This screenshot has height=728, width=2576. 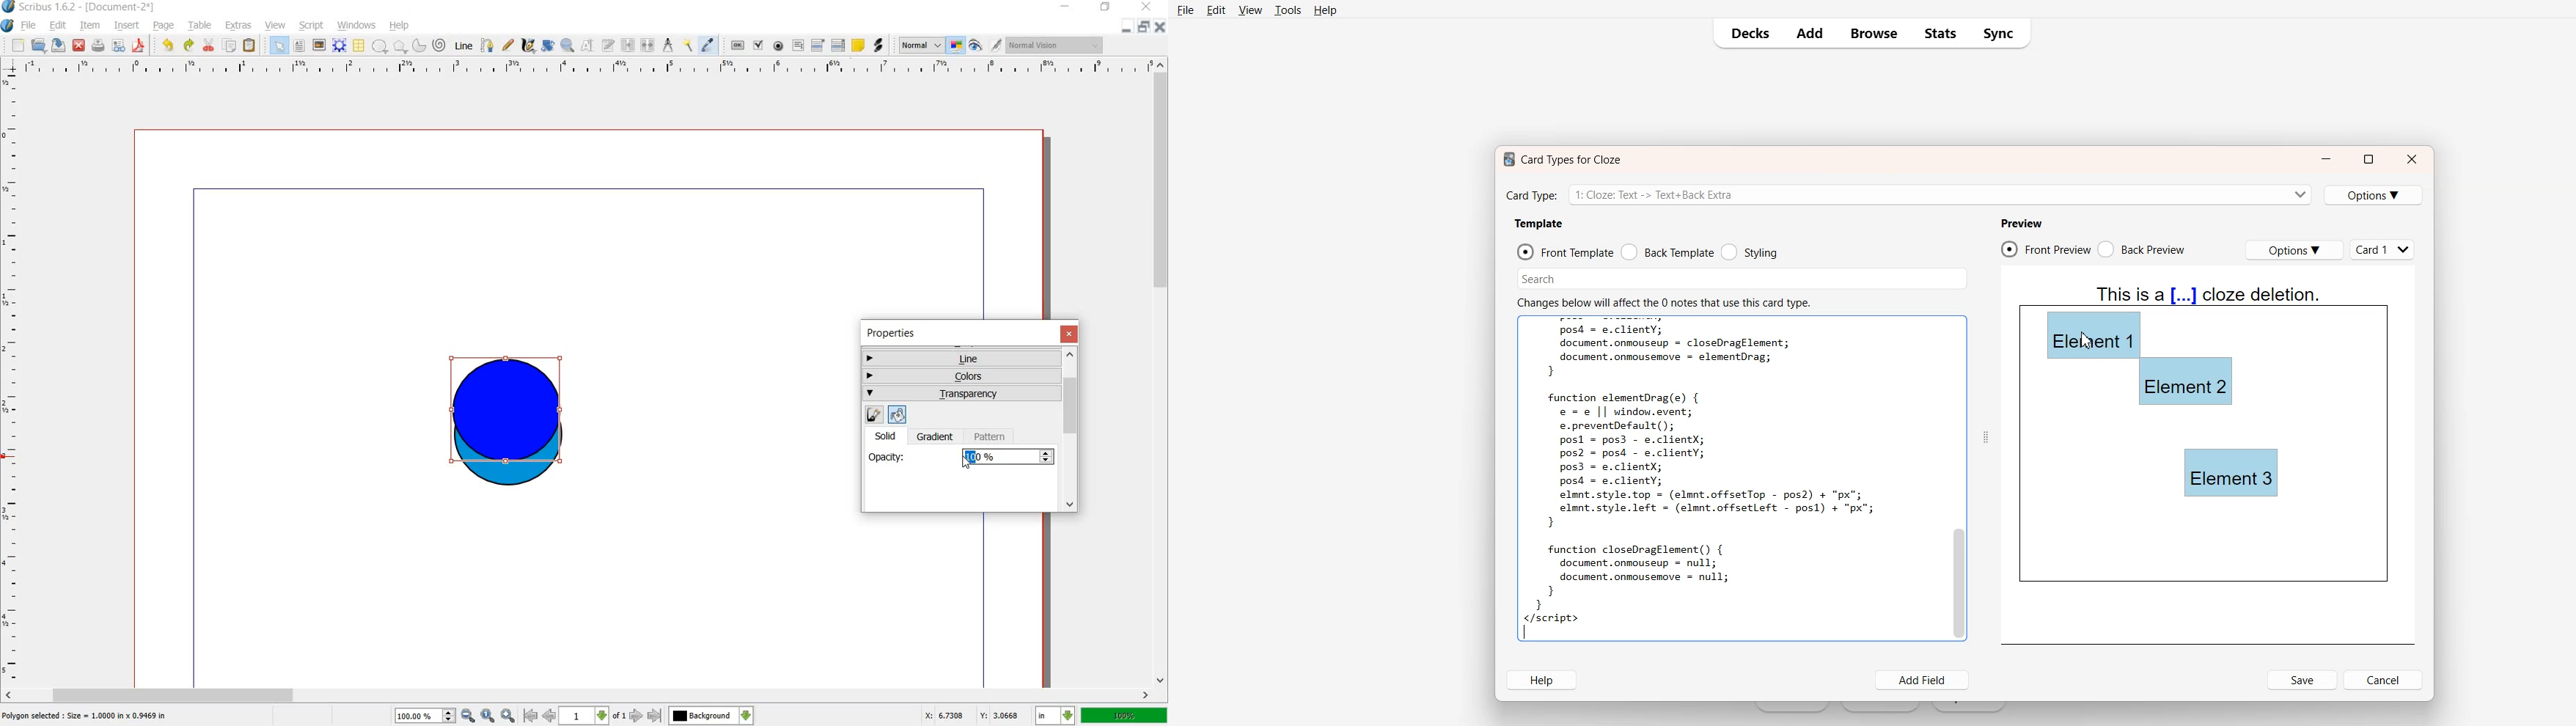 What do you see at coordinates (1144, 28) in the screenshot?
I see `restore` at bounding box center [1144, 28].